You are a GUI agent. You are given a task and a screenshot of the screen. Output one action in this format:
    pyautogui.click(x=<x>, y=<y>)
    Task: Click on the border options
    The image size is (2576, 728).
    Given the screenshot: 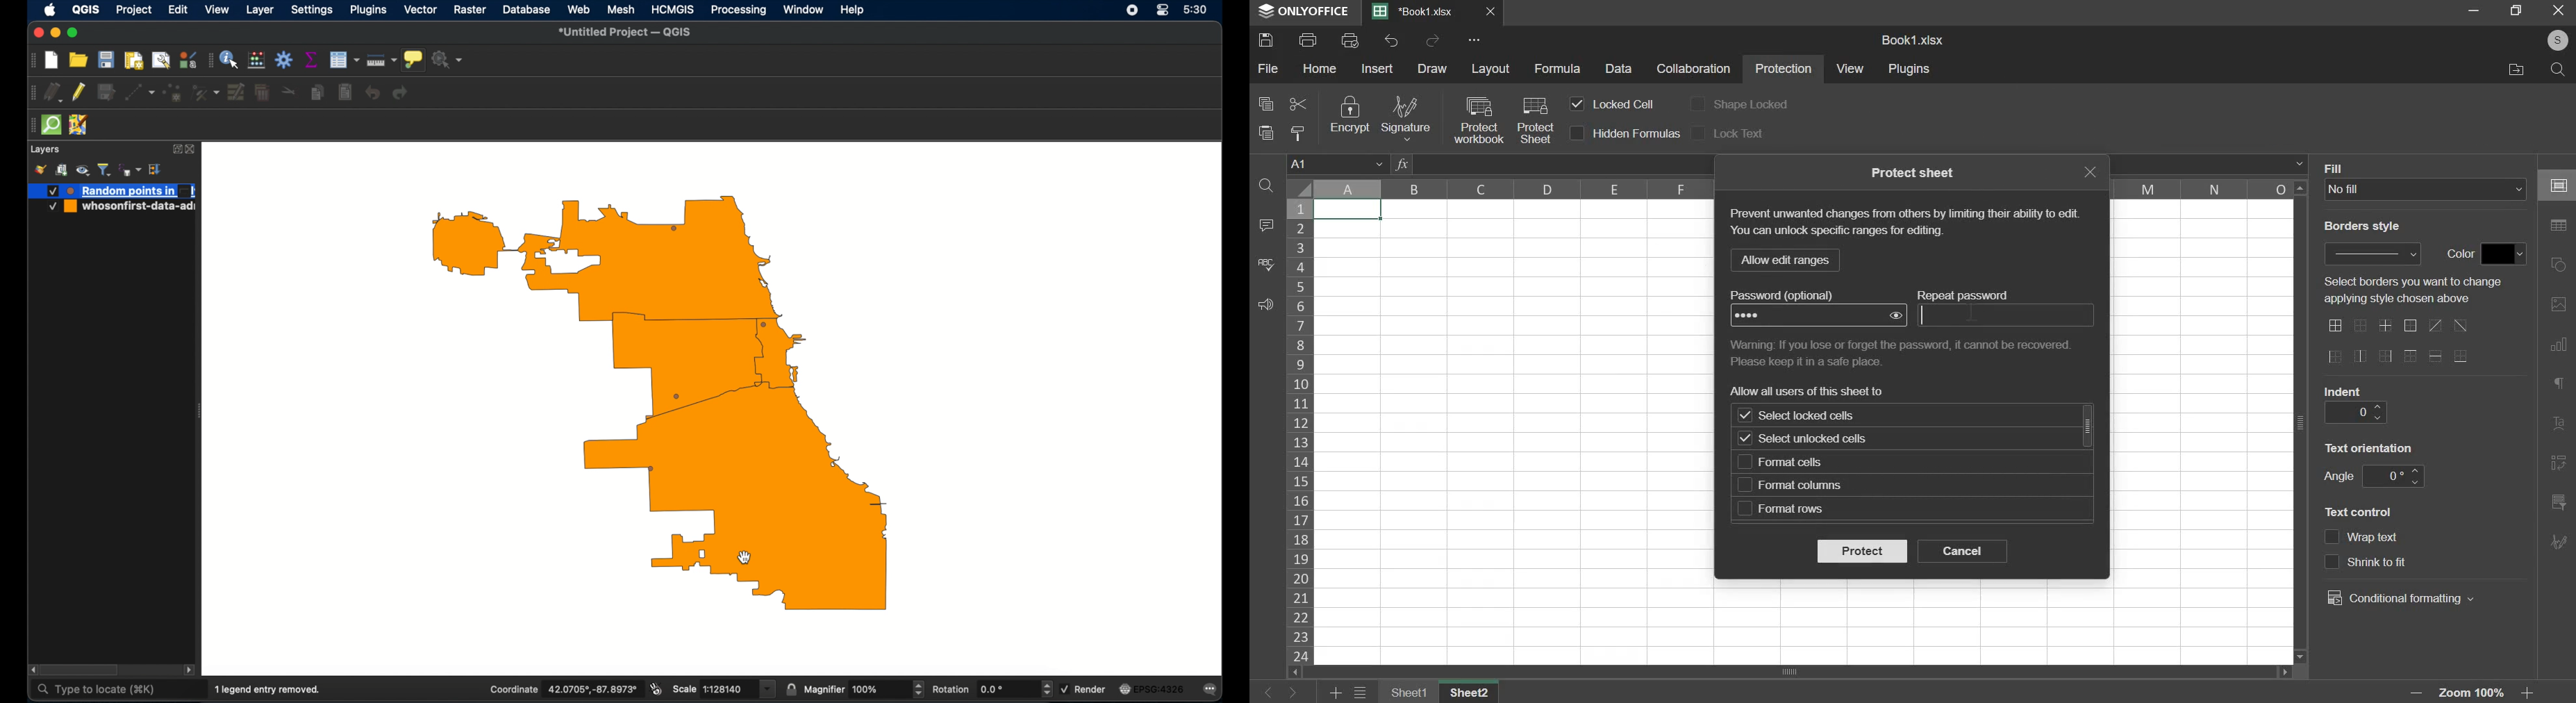 What is the action you would take?
    pyautogui.click(x=2386, y=326)
    